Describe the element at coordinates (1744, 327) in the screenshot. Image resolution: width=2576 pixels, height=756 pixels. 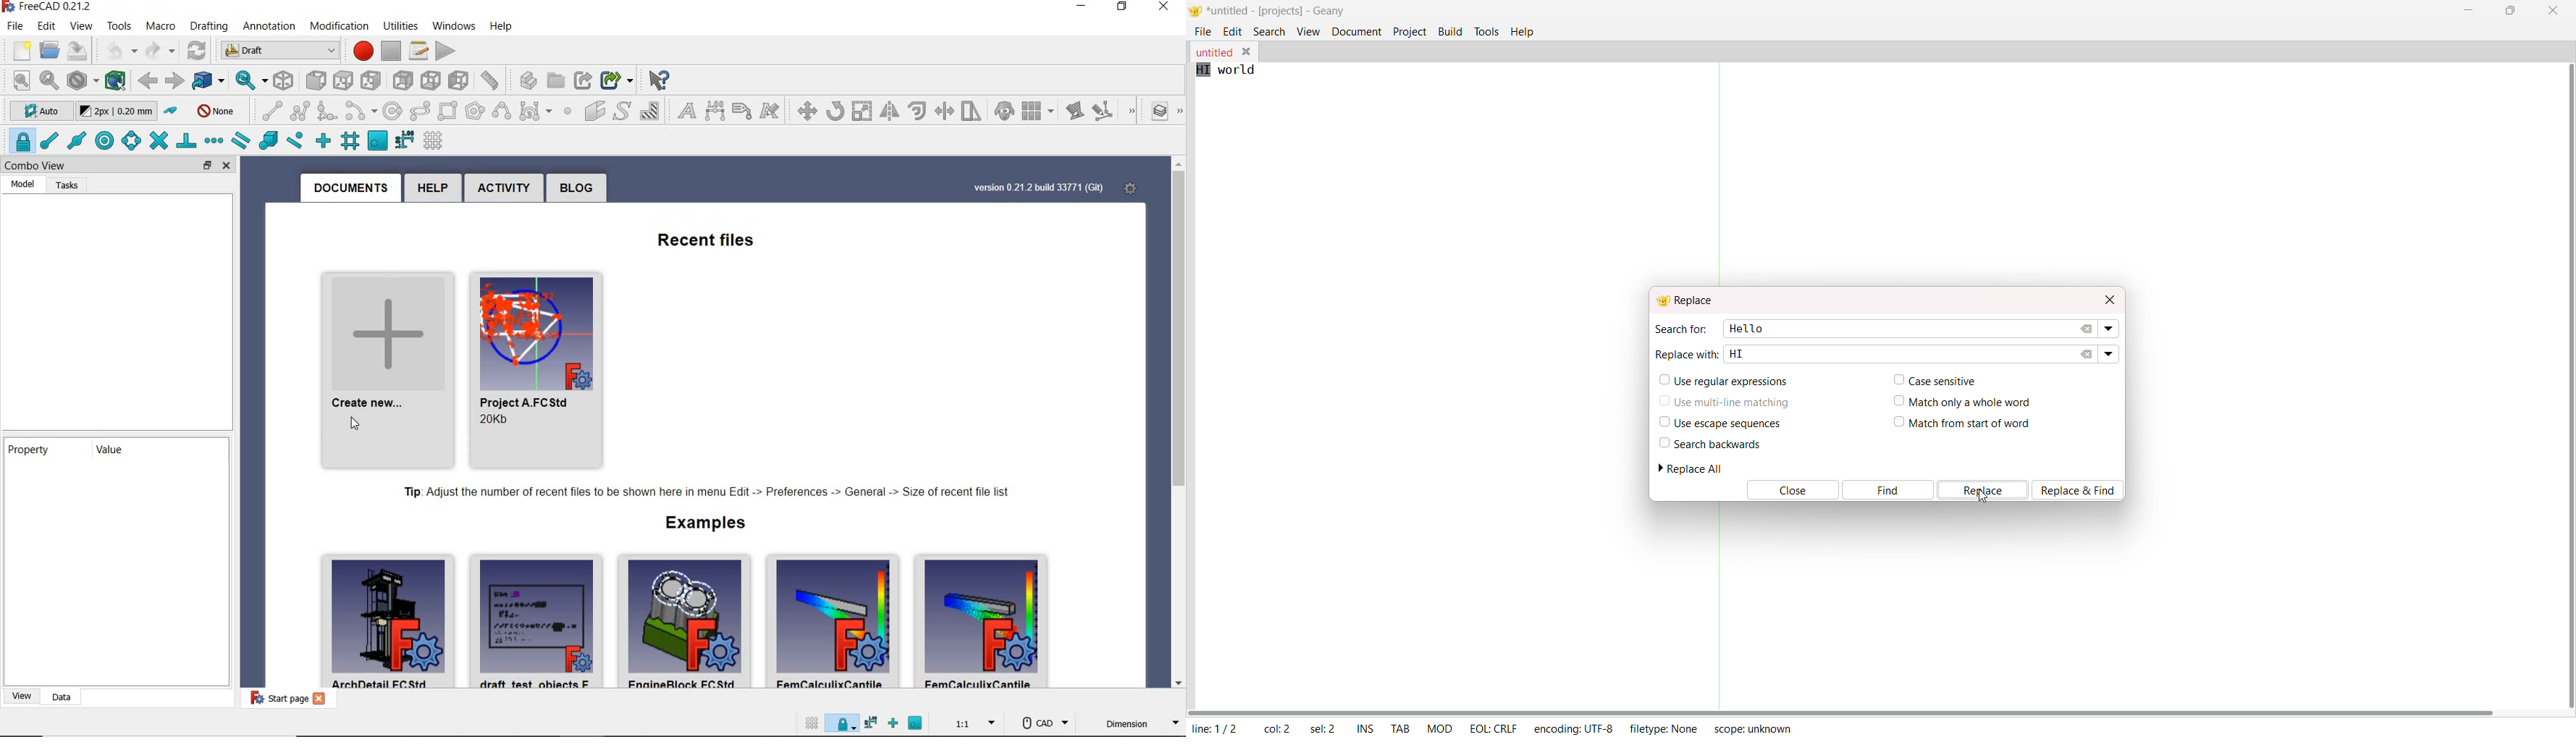
I see `hello` at that location.